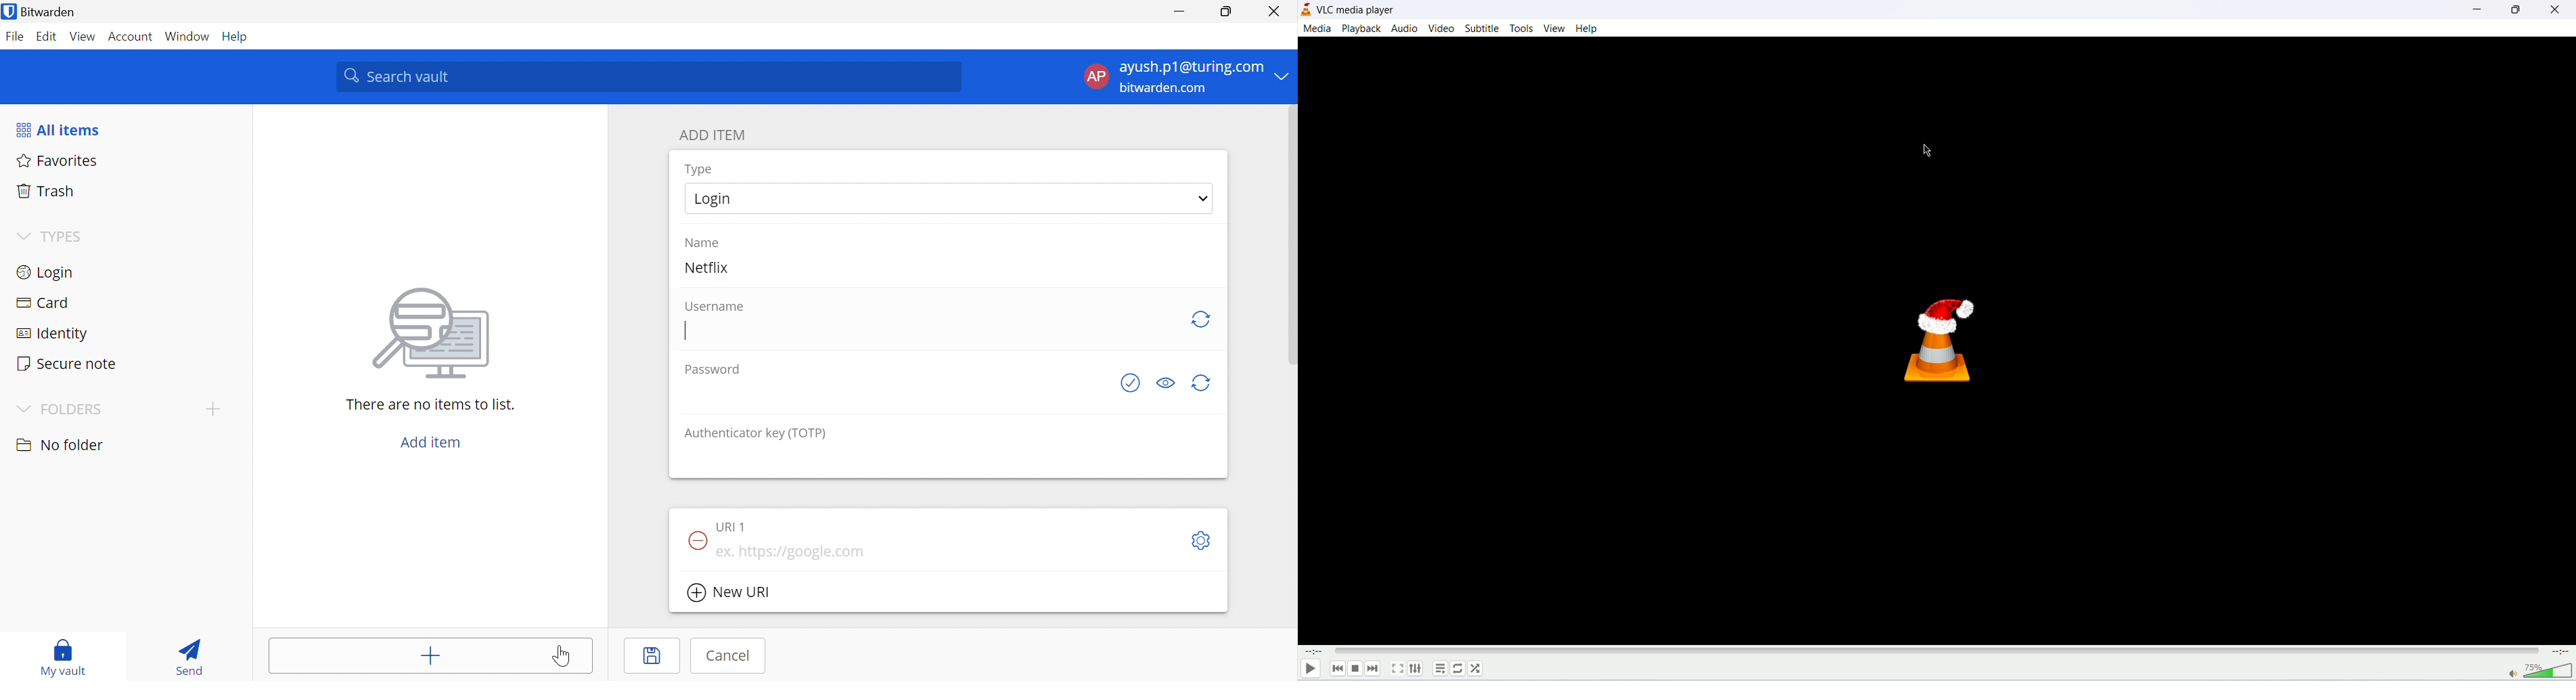  I want to click on Toggle visibility, so click(1166, 382).